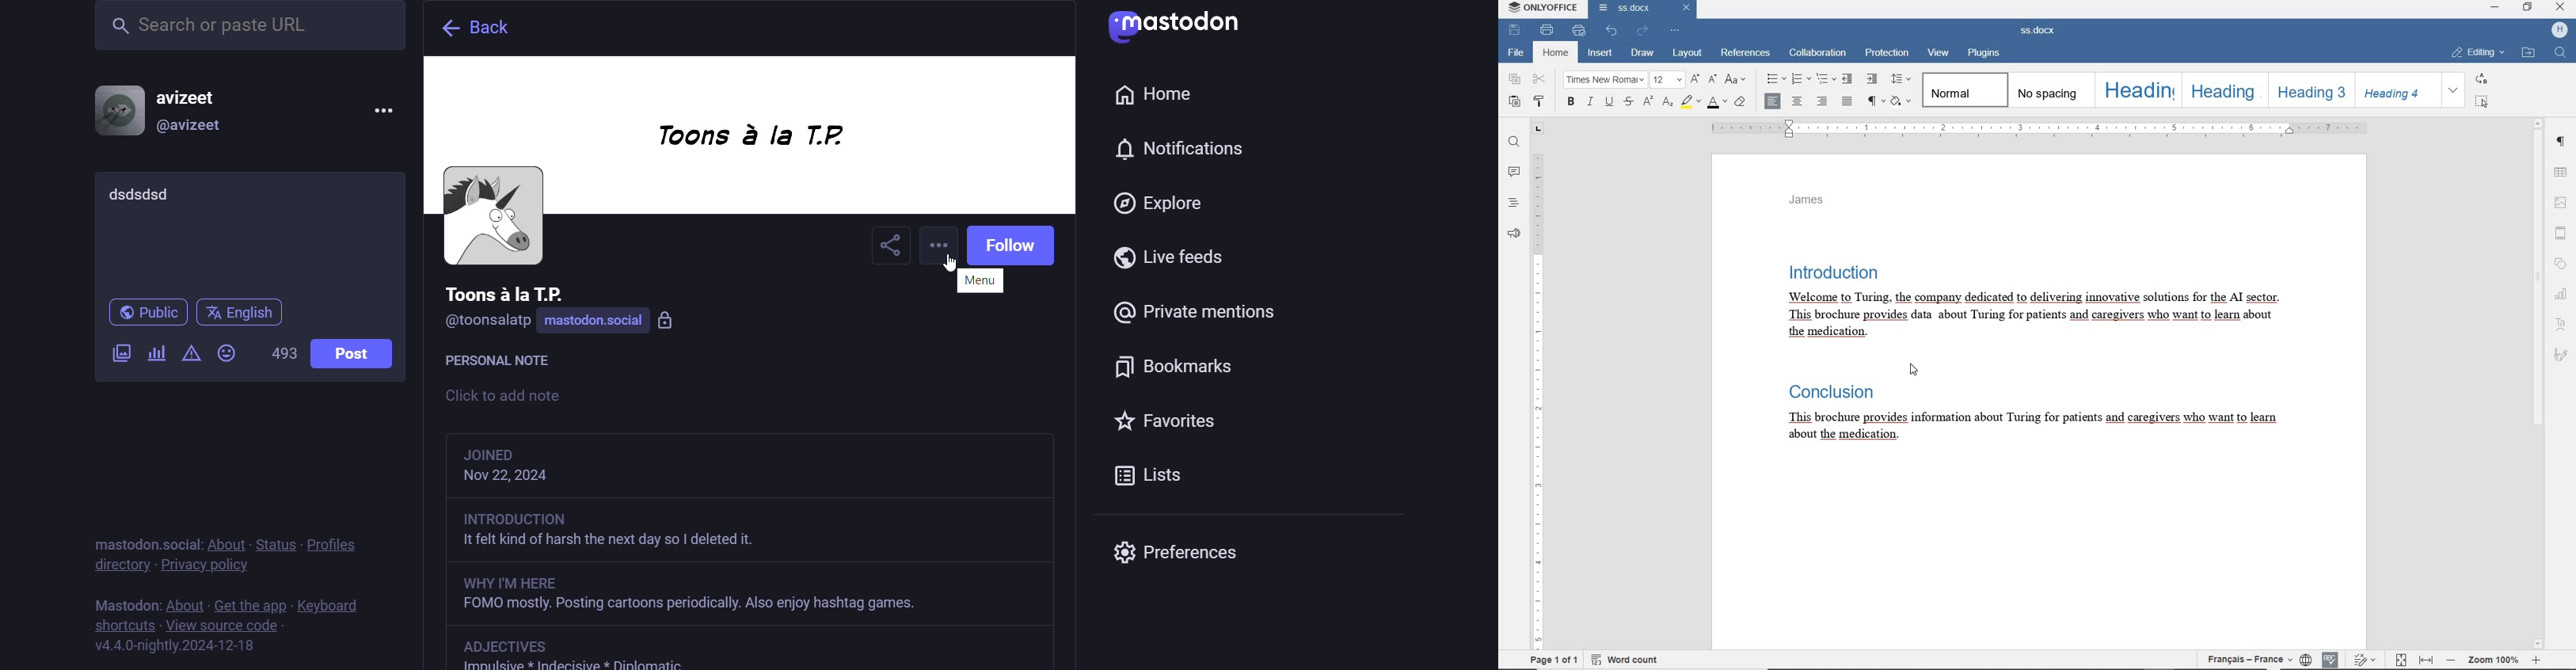 This screenshot has height=672, width=2576. What do you see at coordinates (1712, 80) in the screenshot?
I see `DECREMENT FONT SIZE` at bounding box center [1712, 80].